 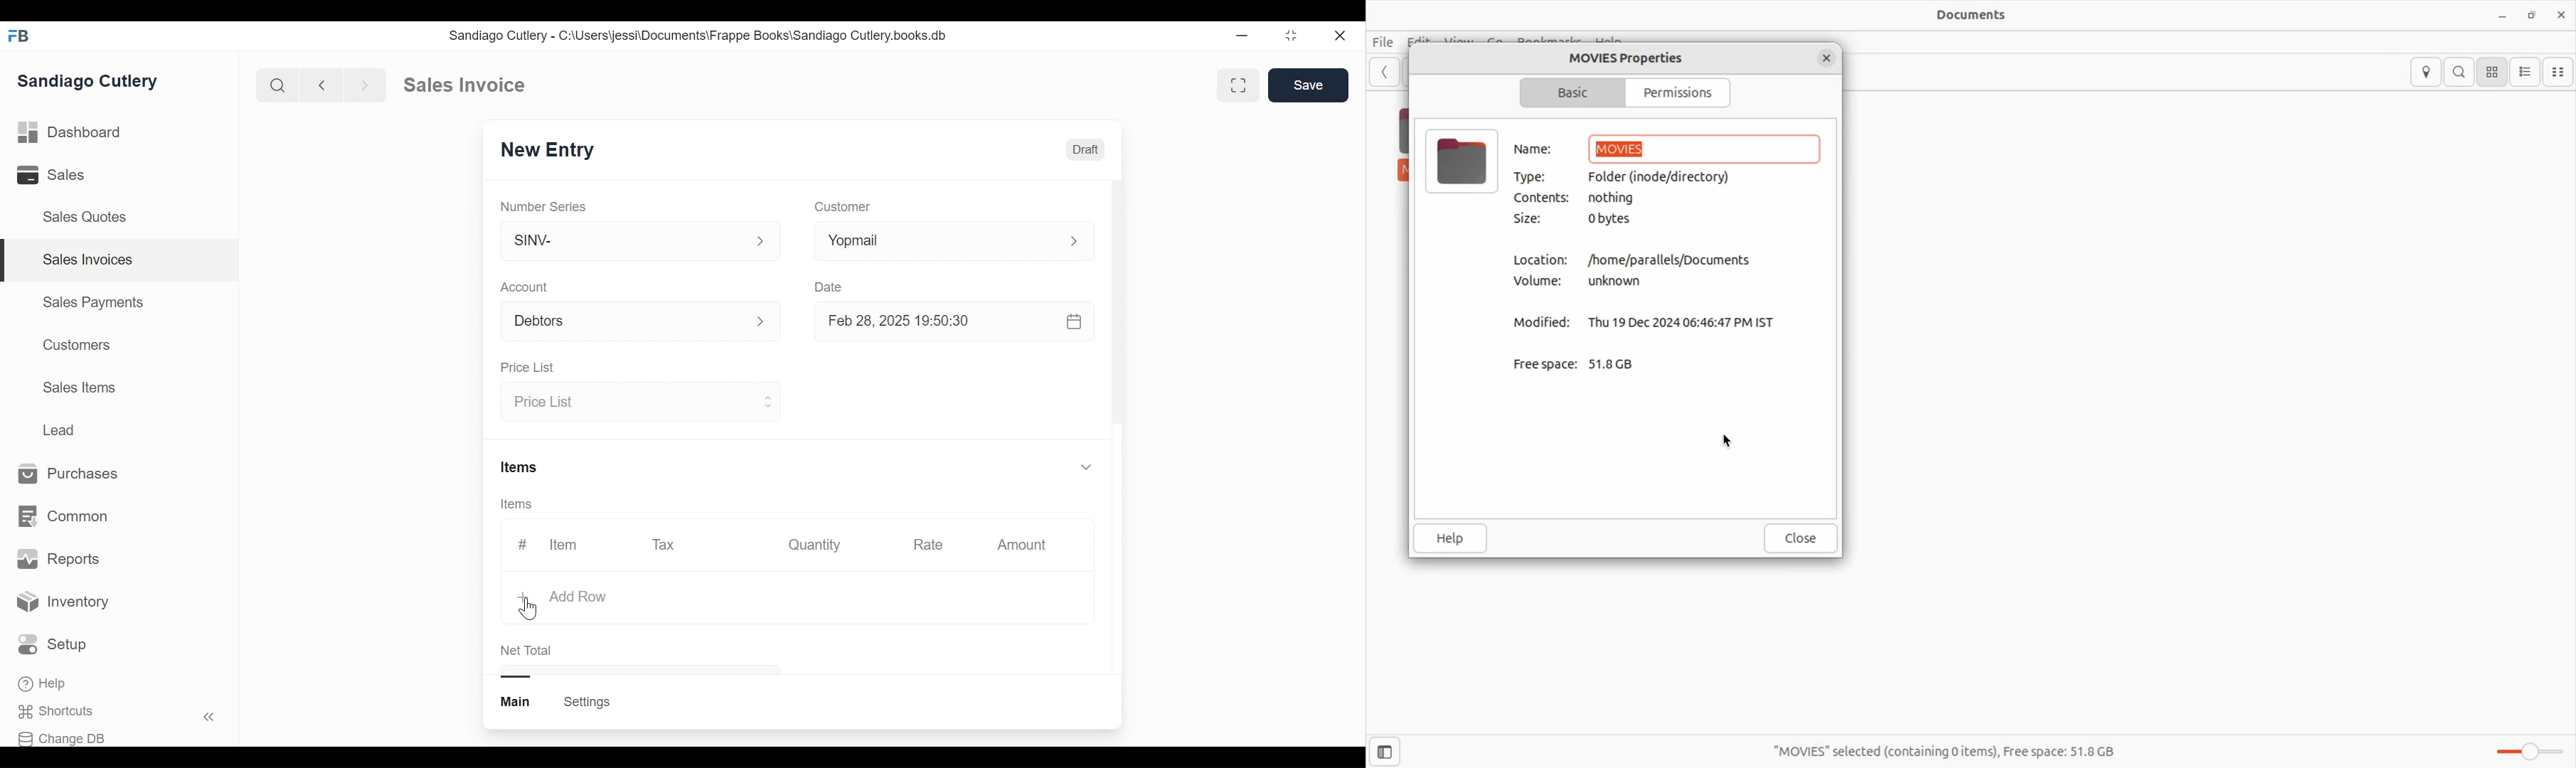 What do you see at coordinates (75, 474) in the screenshot?
I see `Purchases` at bounding box center [75, 474].